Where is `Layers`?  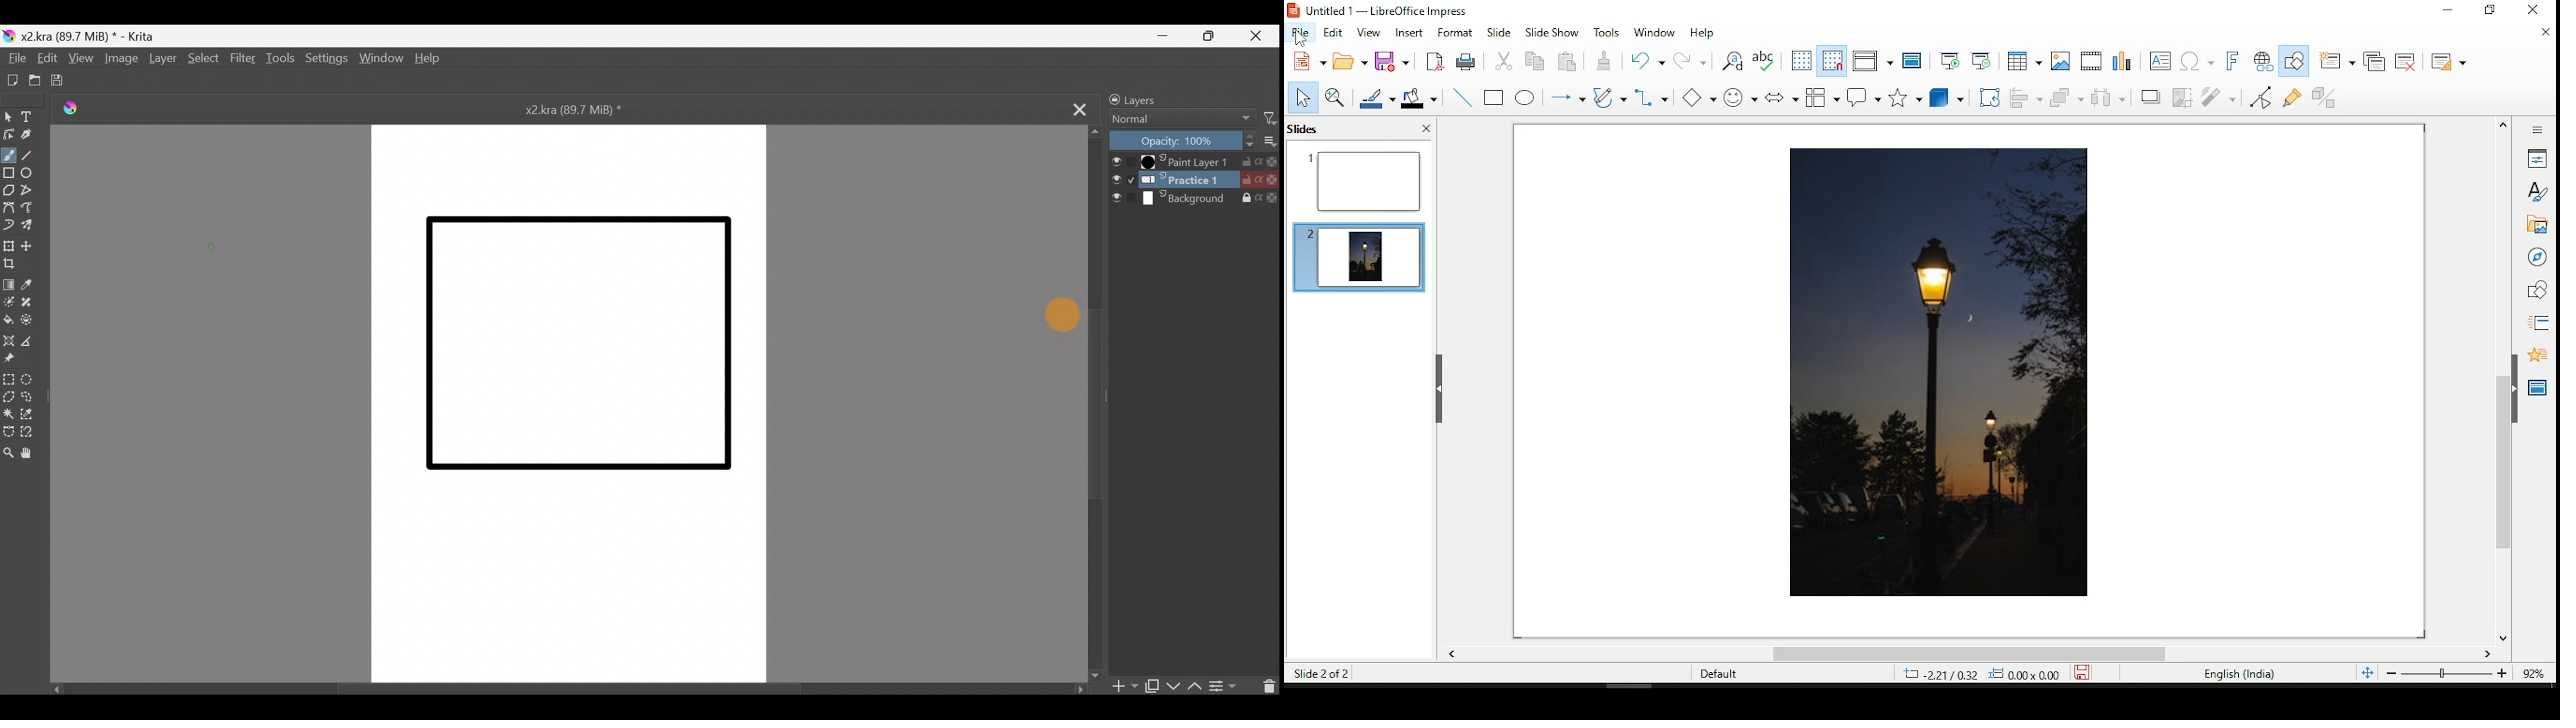 Layers is located at coordinates (1145, 98).